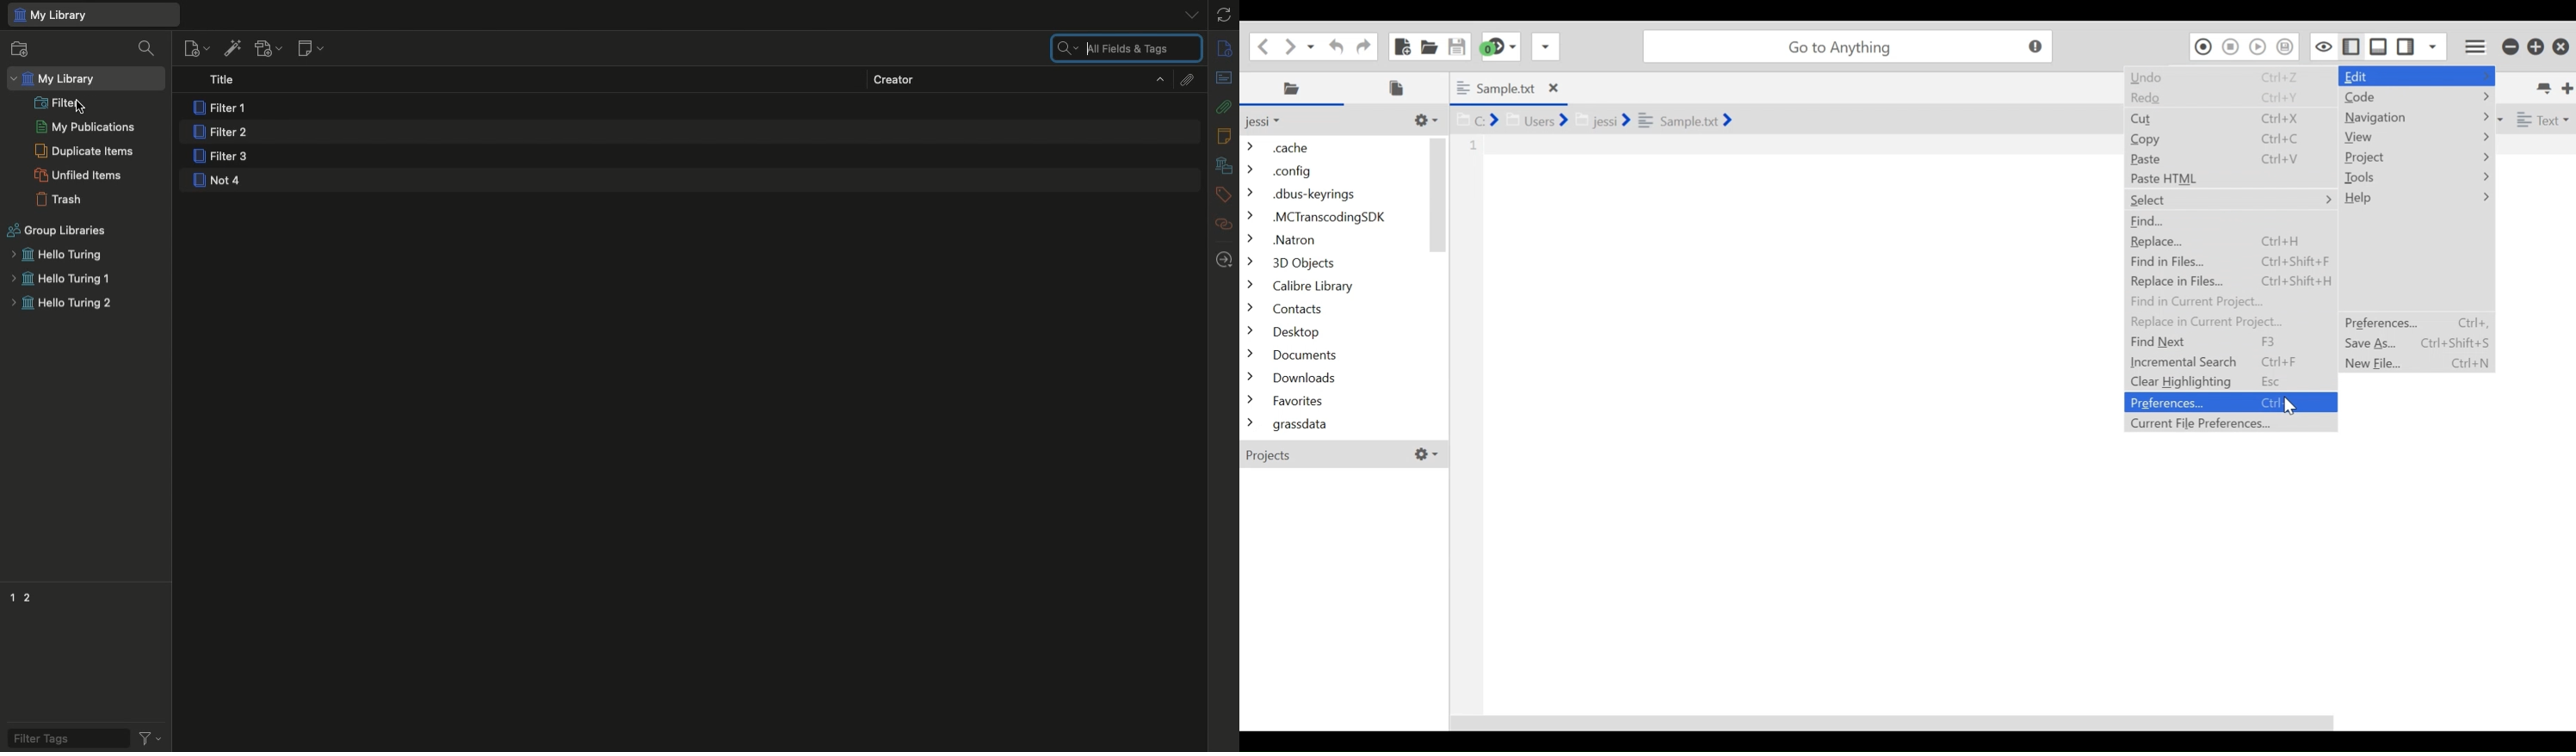 The height and width of the screenshot is (756, 2576). I want to click on My publications, so click(85, 128).